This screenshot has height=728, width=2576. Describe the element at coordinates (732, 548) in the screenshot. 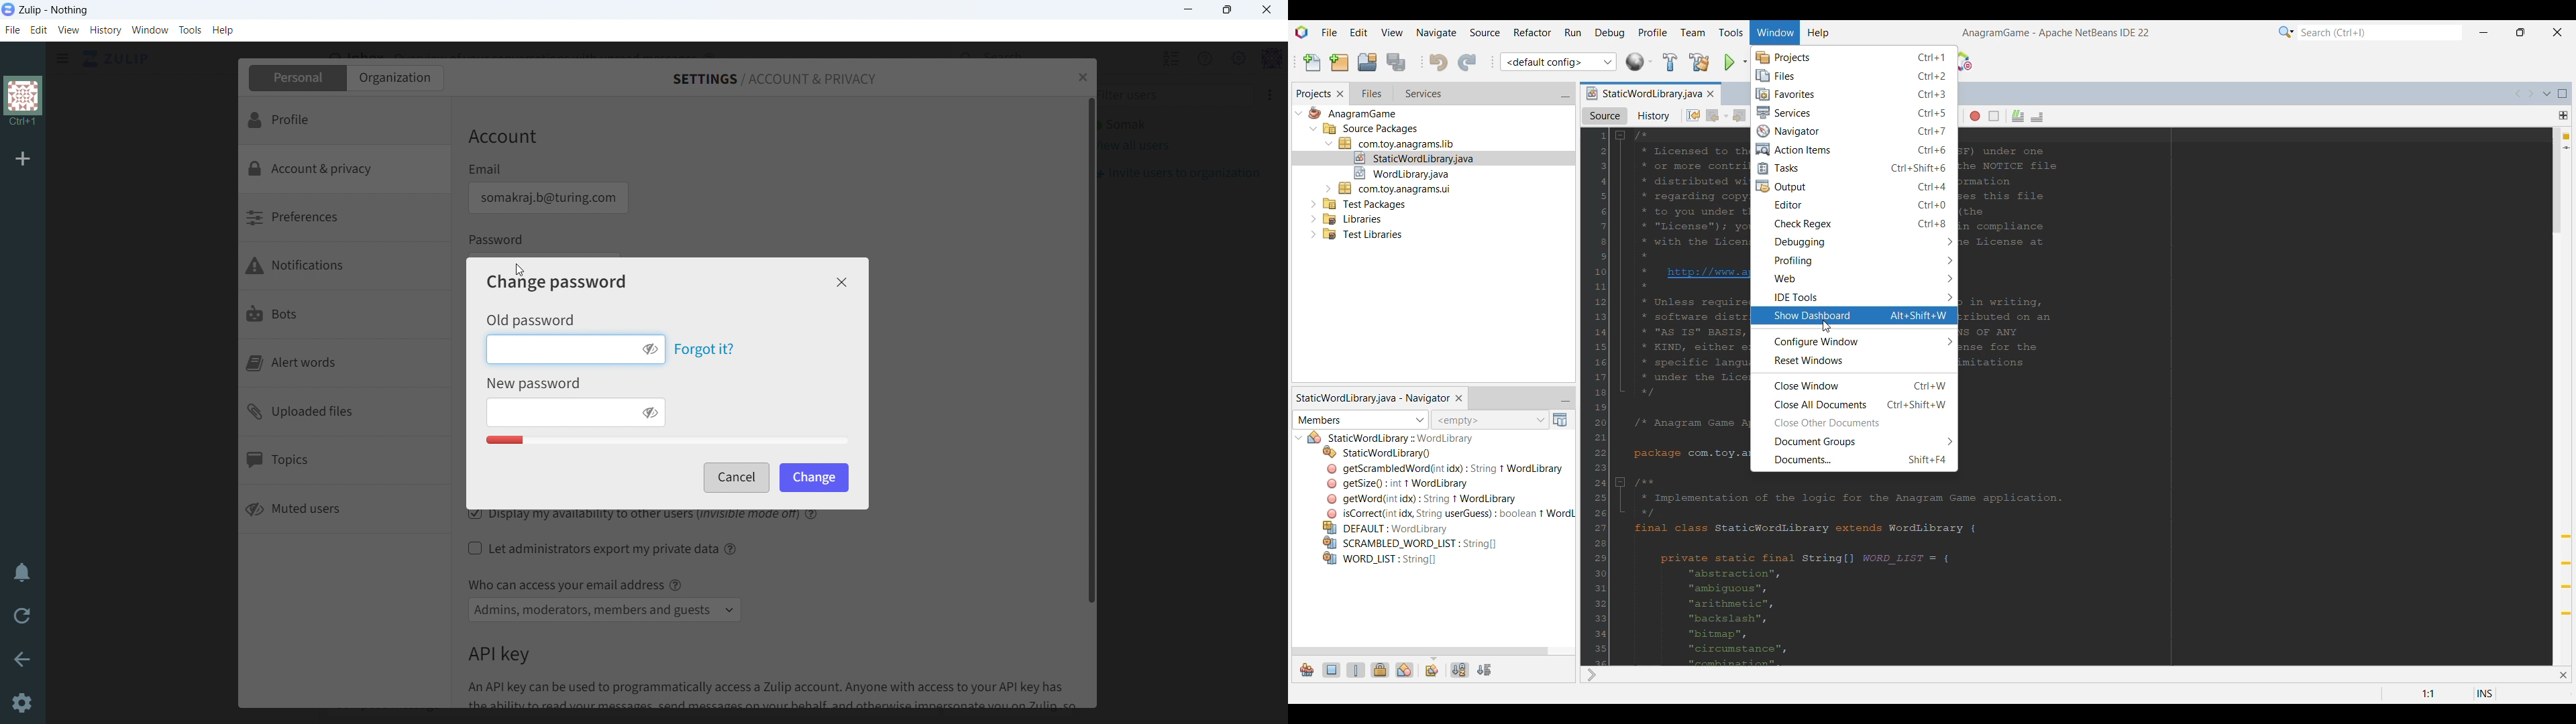

I see `help` at that location.